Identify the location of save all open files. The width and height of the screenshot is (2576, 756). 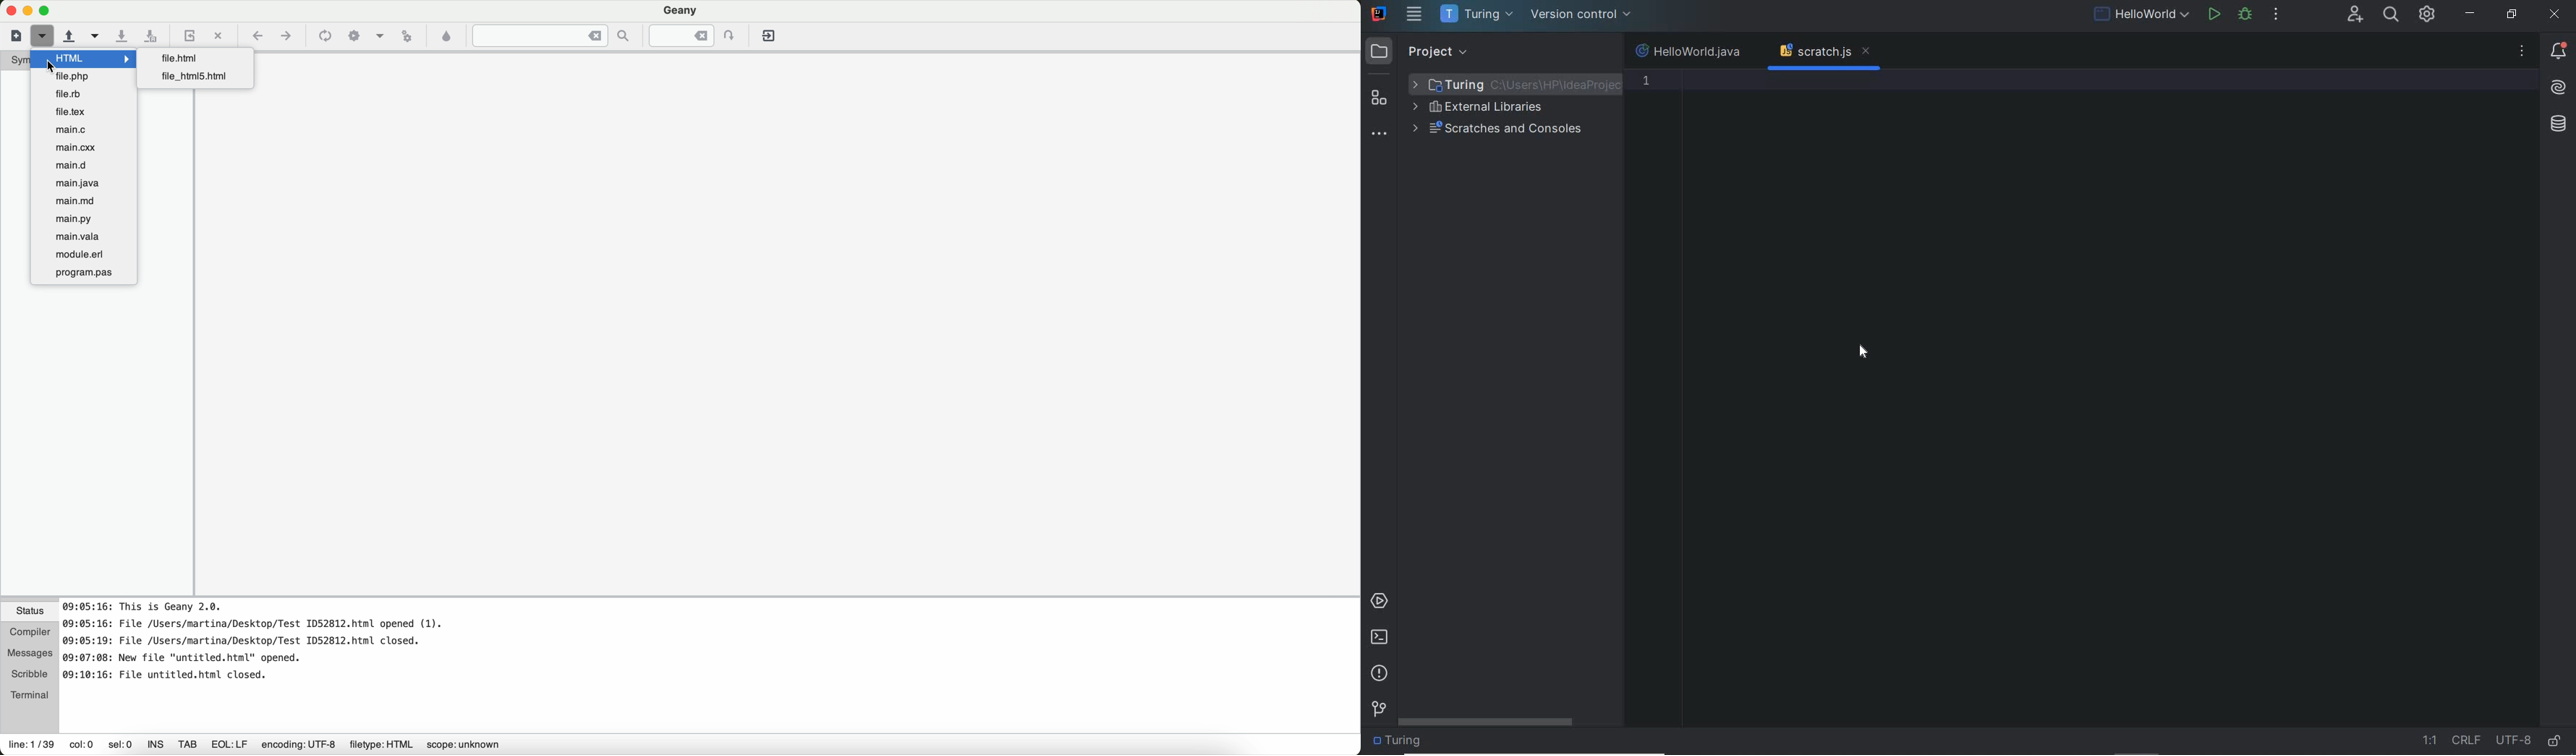
(151, 38).